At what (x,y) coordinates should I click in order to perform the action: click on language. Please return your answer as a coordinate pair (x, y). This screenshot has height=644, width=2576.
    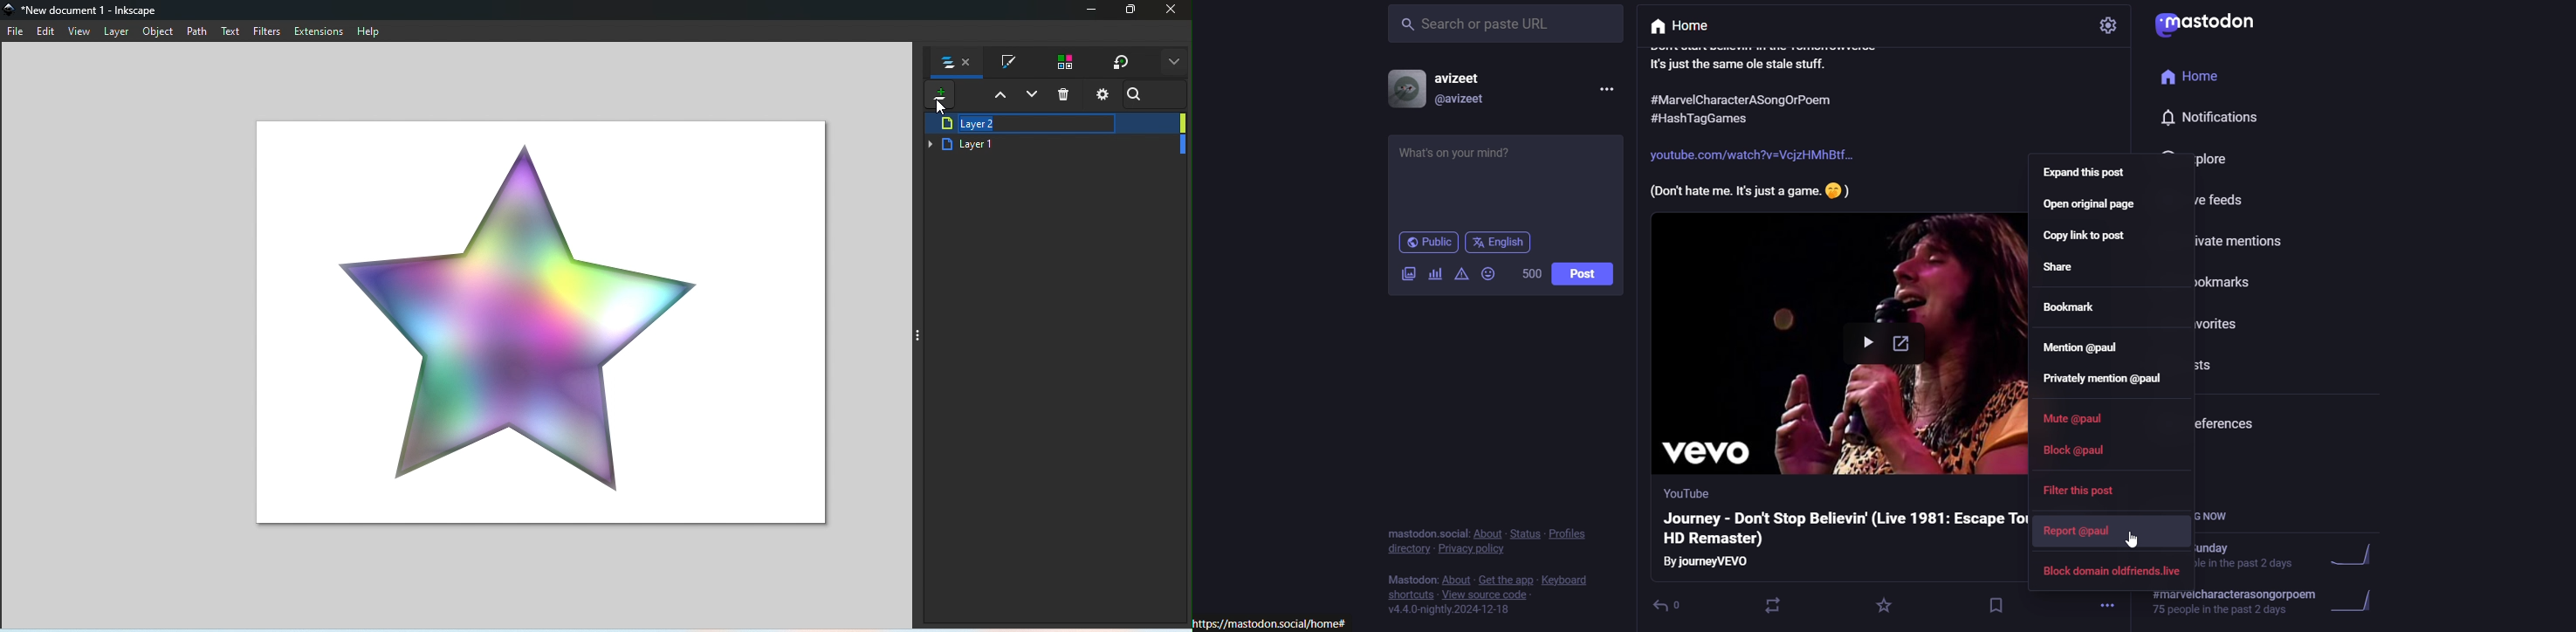
    Looking at the image, I should click on (1500, 243).